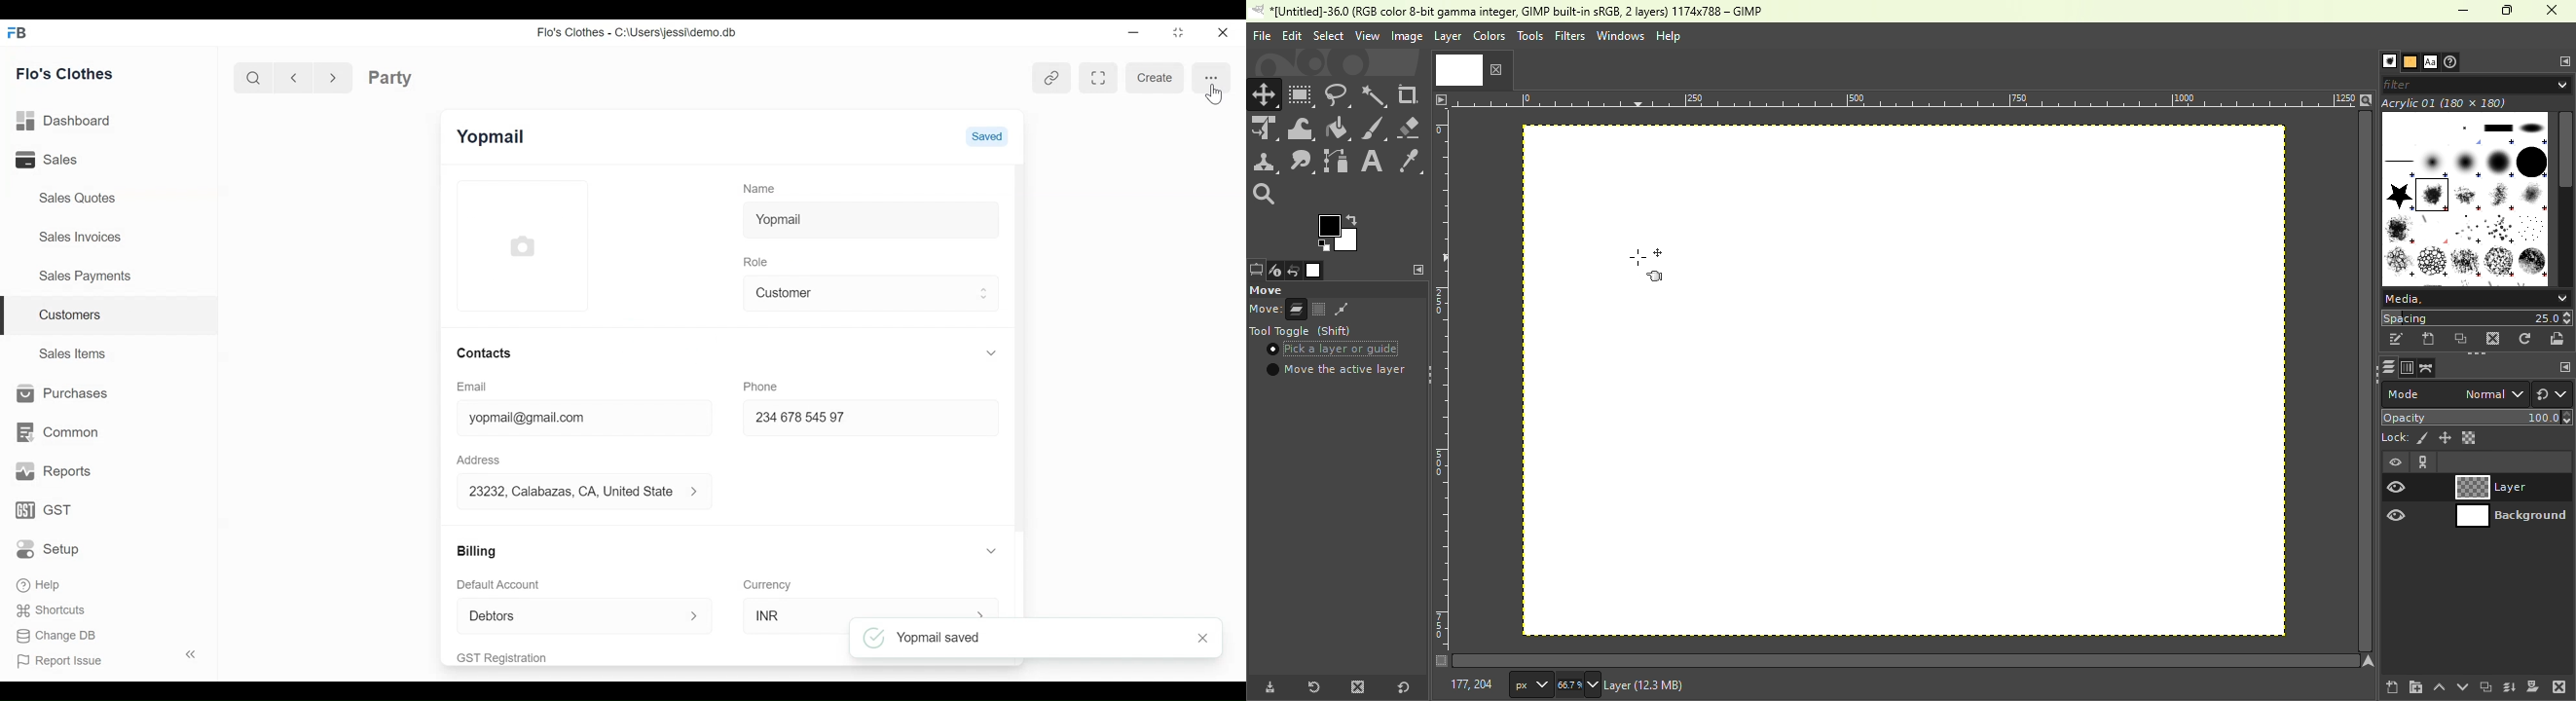  I want to click on Ruler measurement, so click(1905, 98).